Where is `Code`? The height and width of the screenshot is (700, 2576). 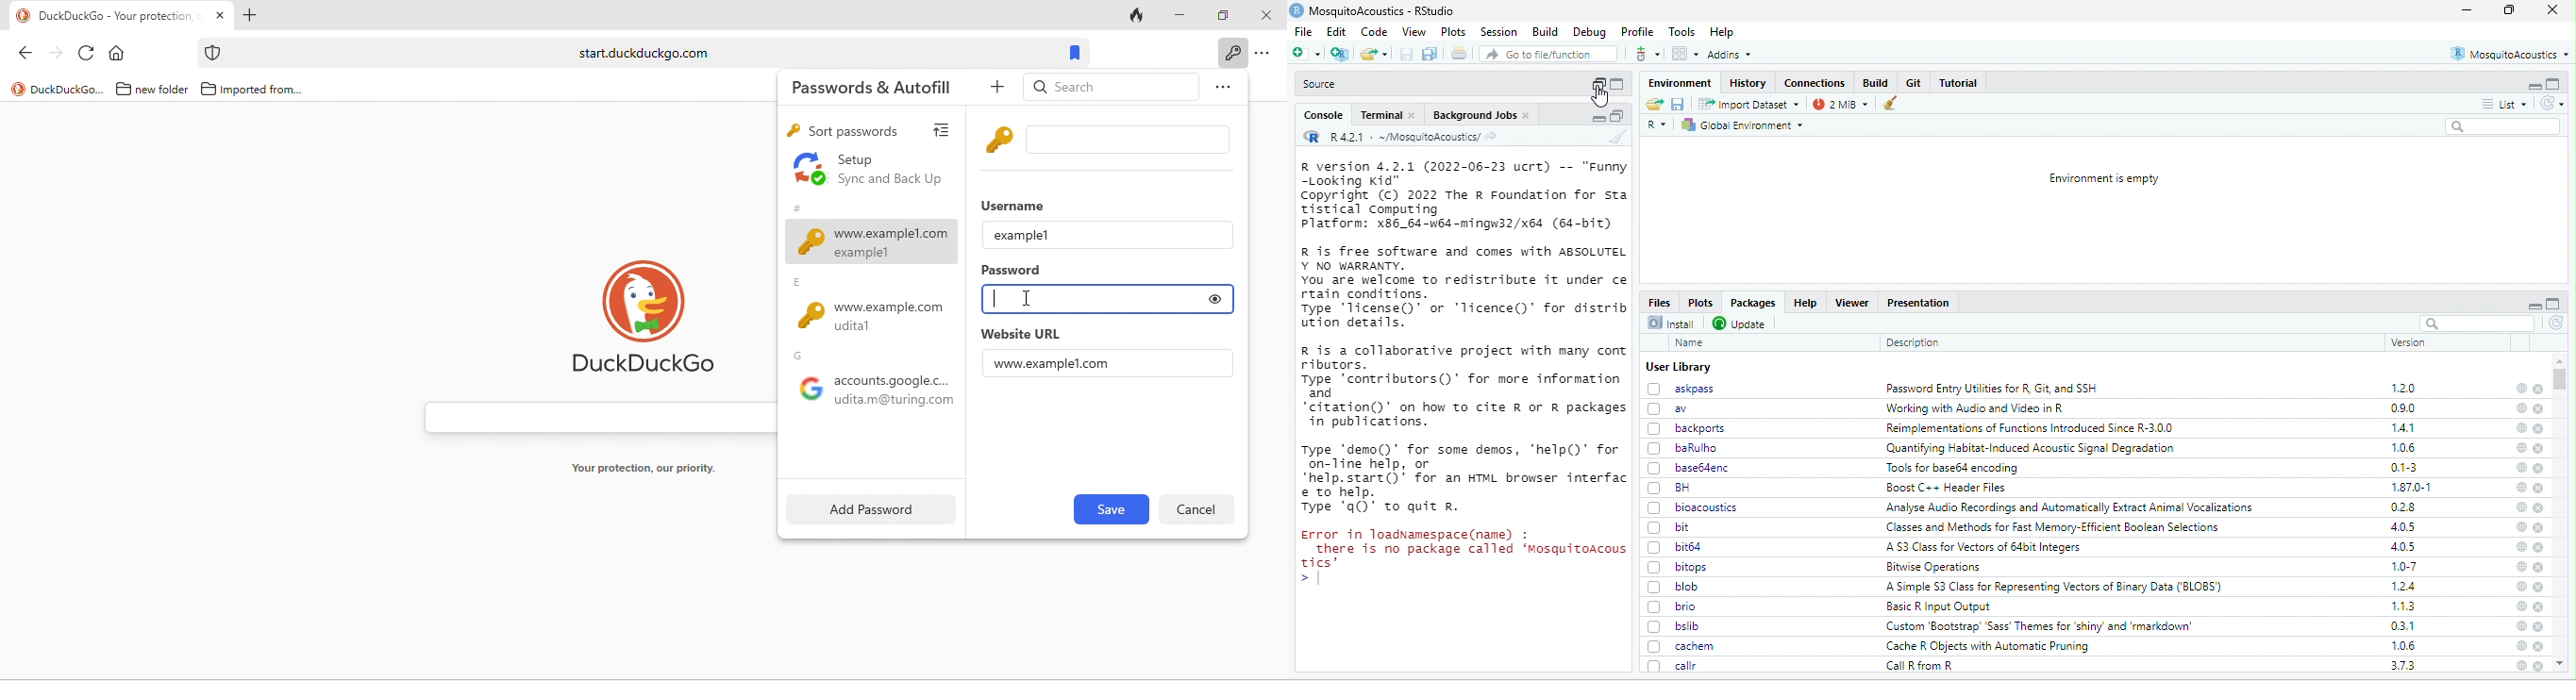 Code is located at coordinates (1375, 31).